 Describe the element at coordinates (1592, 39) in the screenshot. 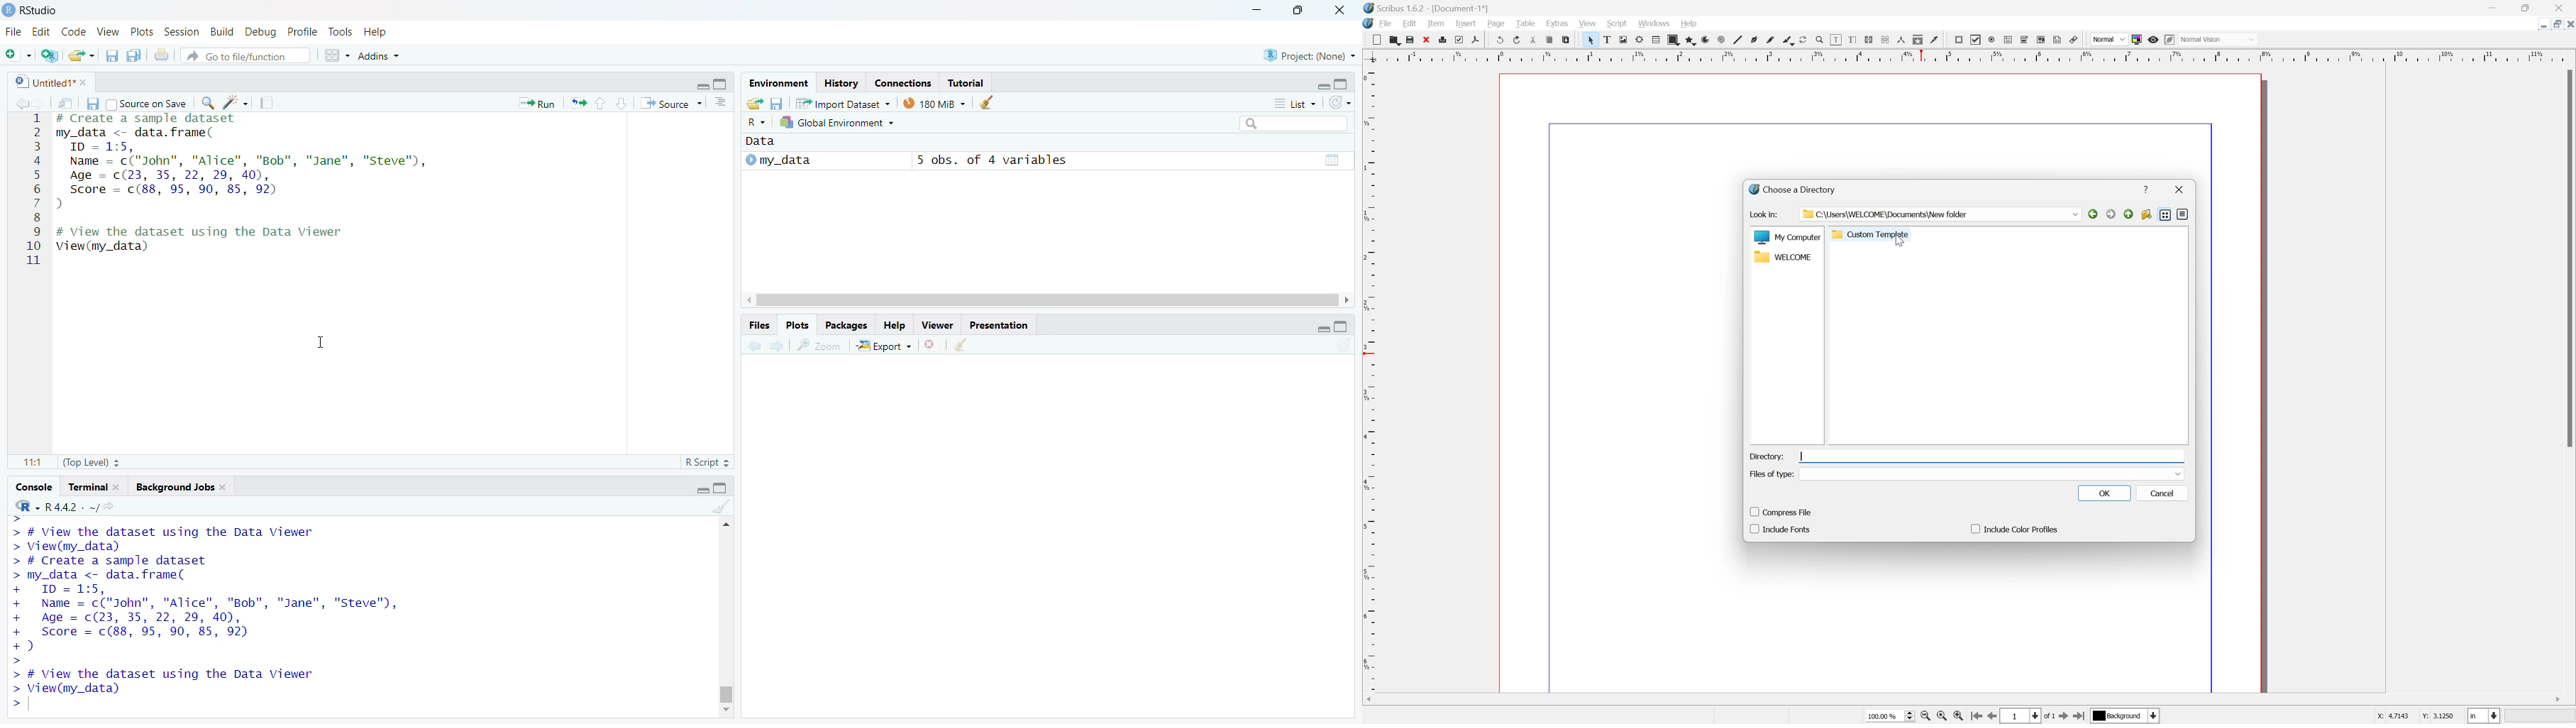

I see `Select item` at that location.